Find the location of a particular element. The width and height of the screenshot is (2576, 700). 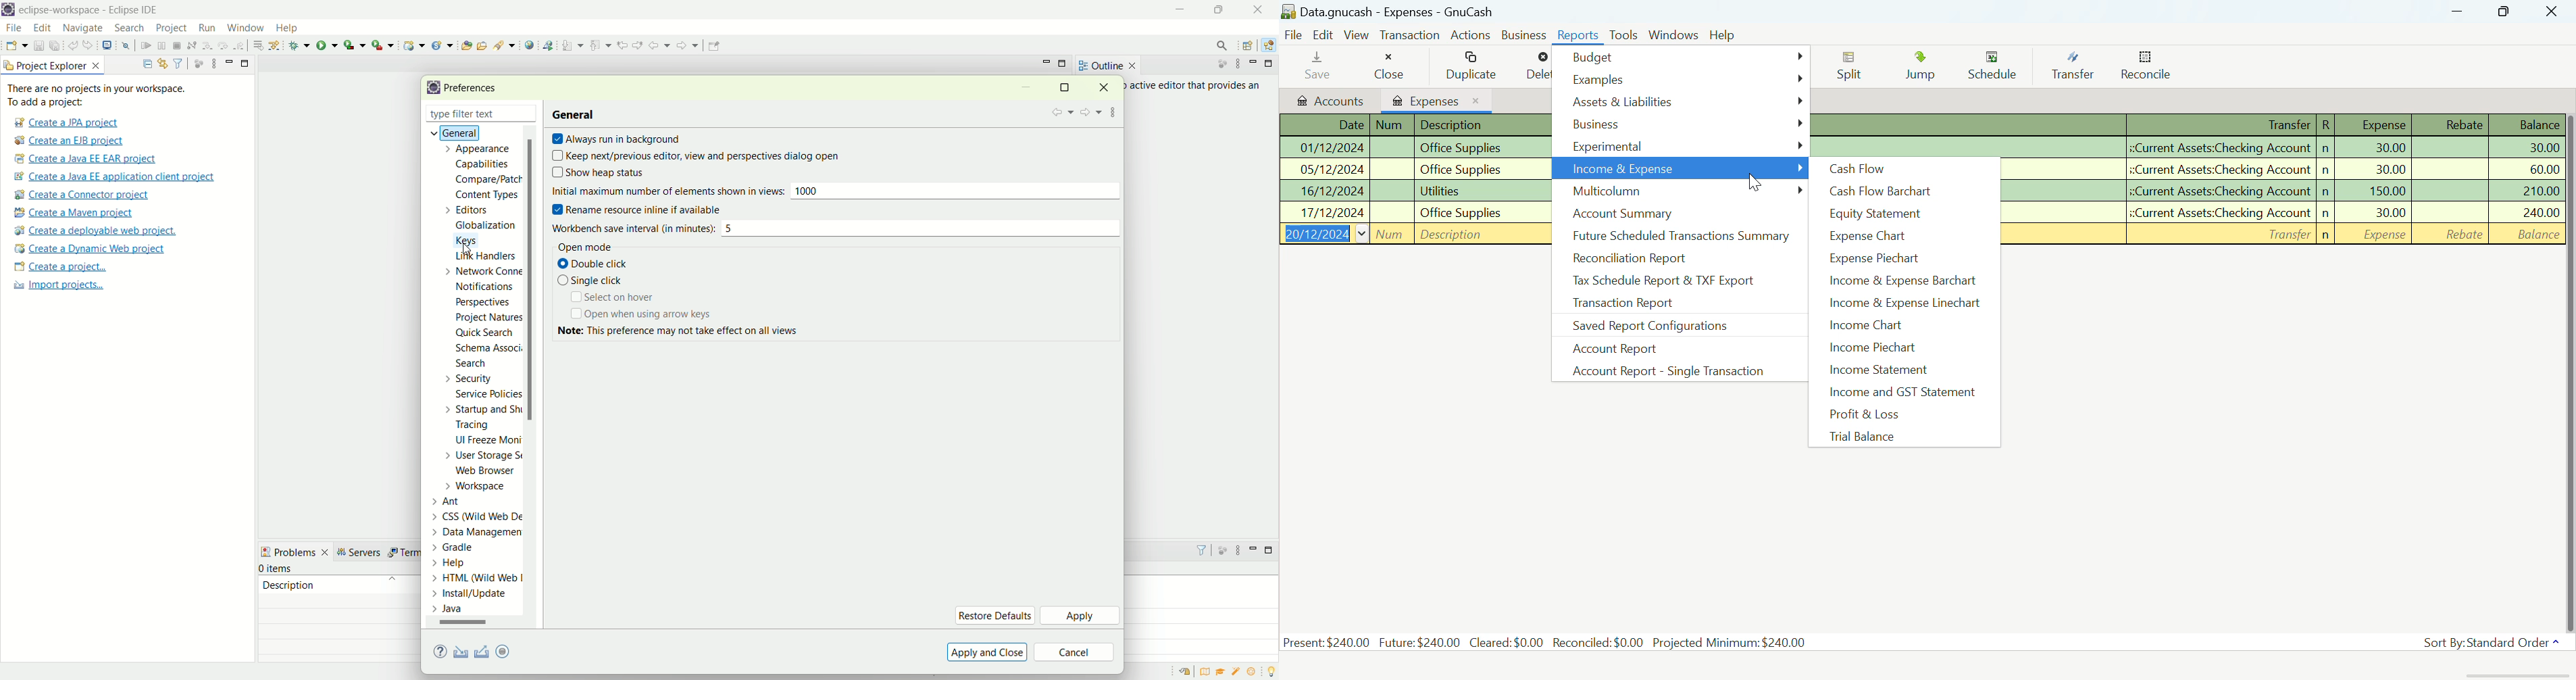

maximize is located at coordinates (1271, 63).